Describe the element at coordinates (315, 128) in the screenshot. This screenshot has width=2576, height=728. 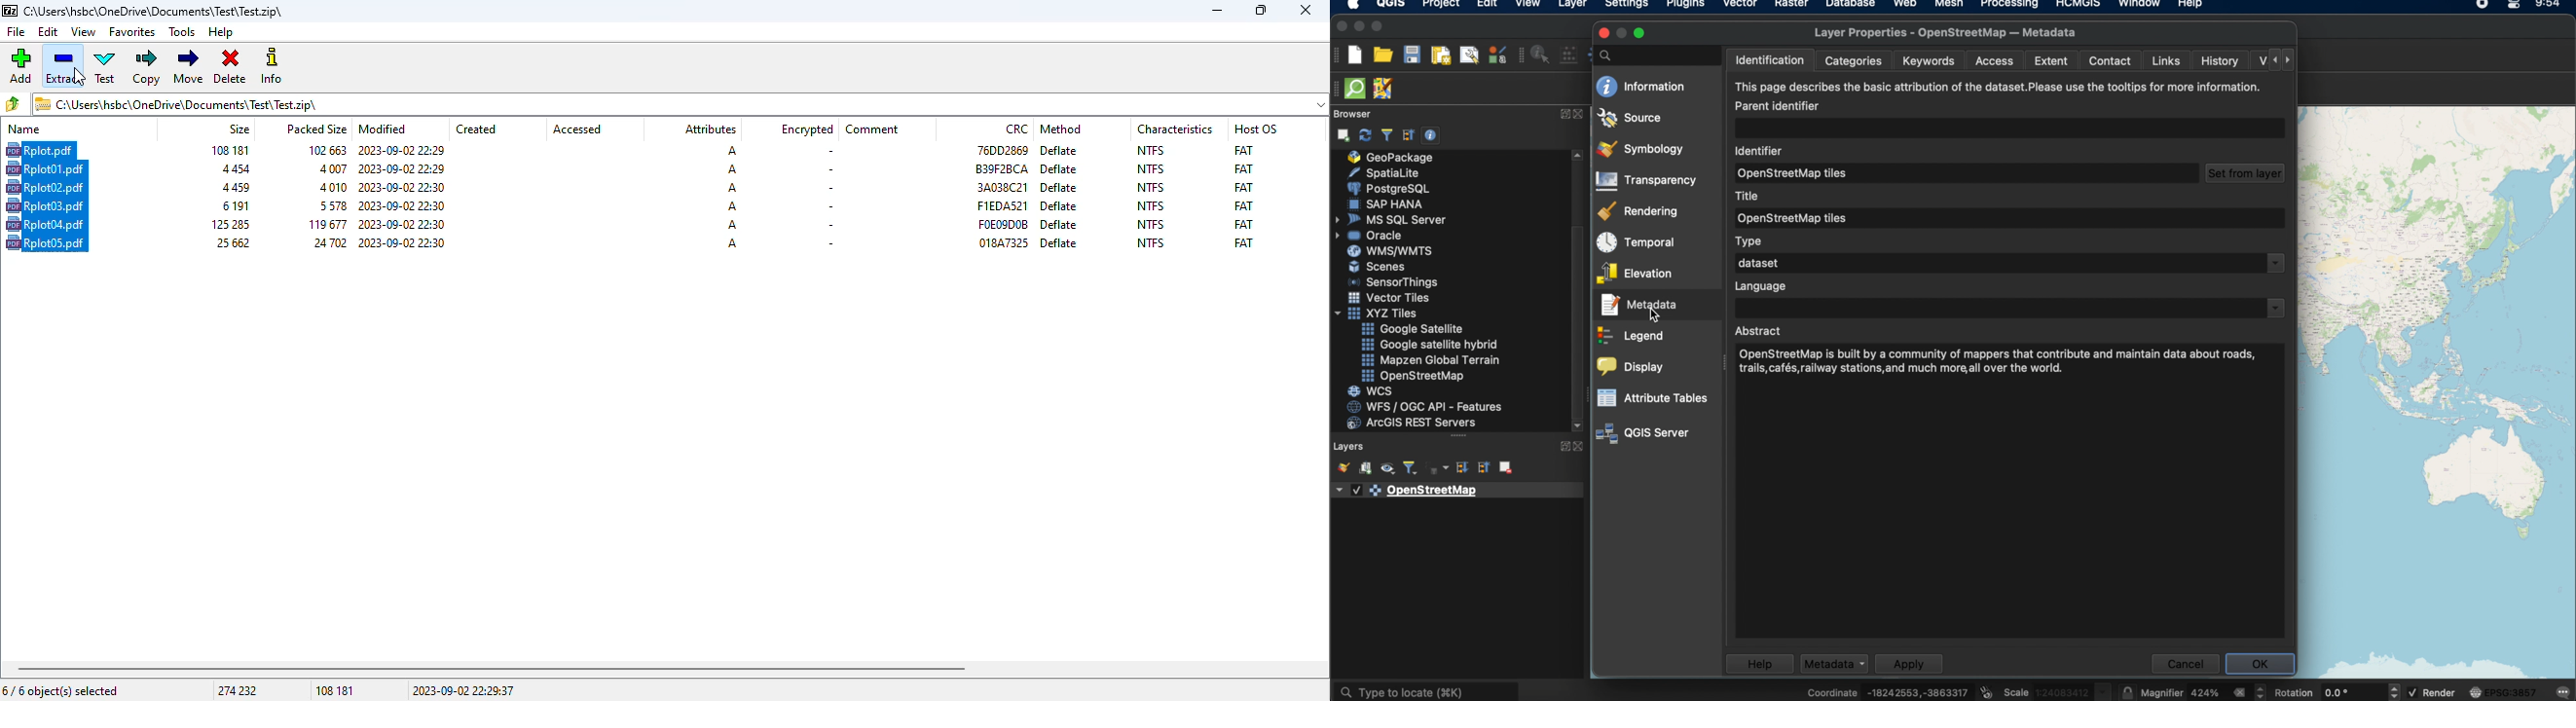
I see `packed size` at that location.